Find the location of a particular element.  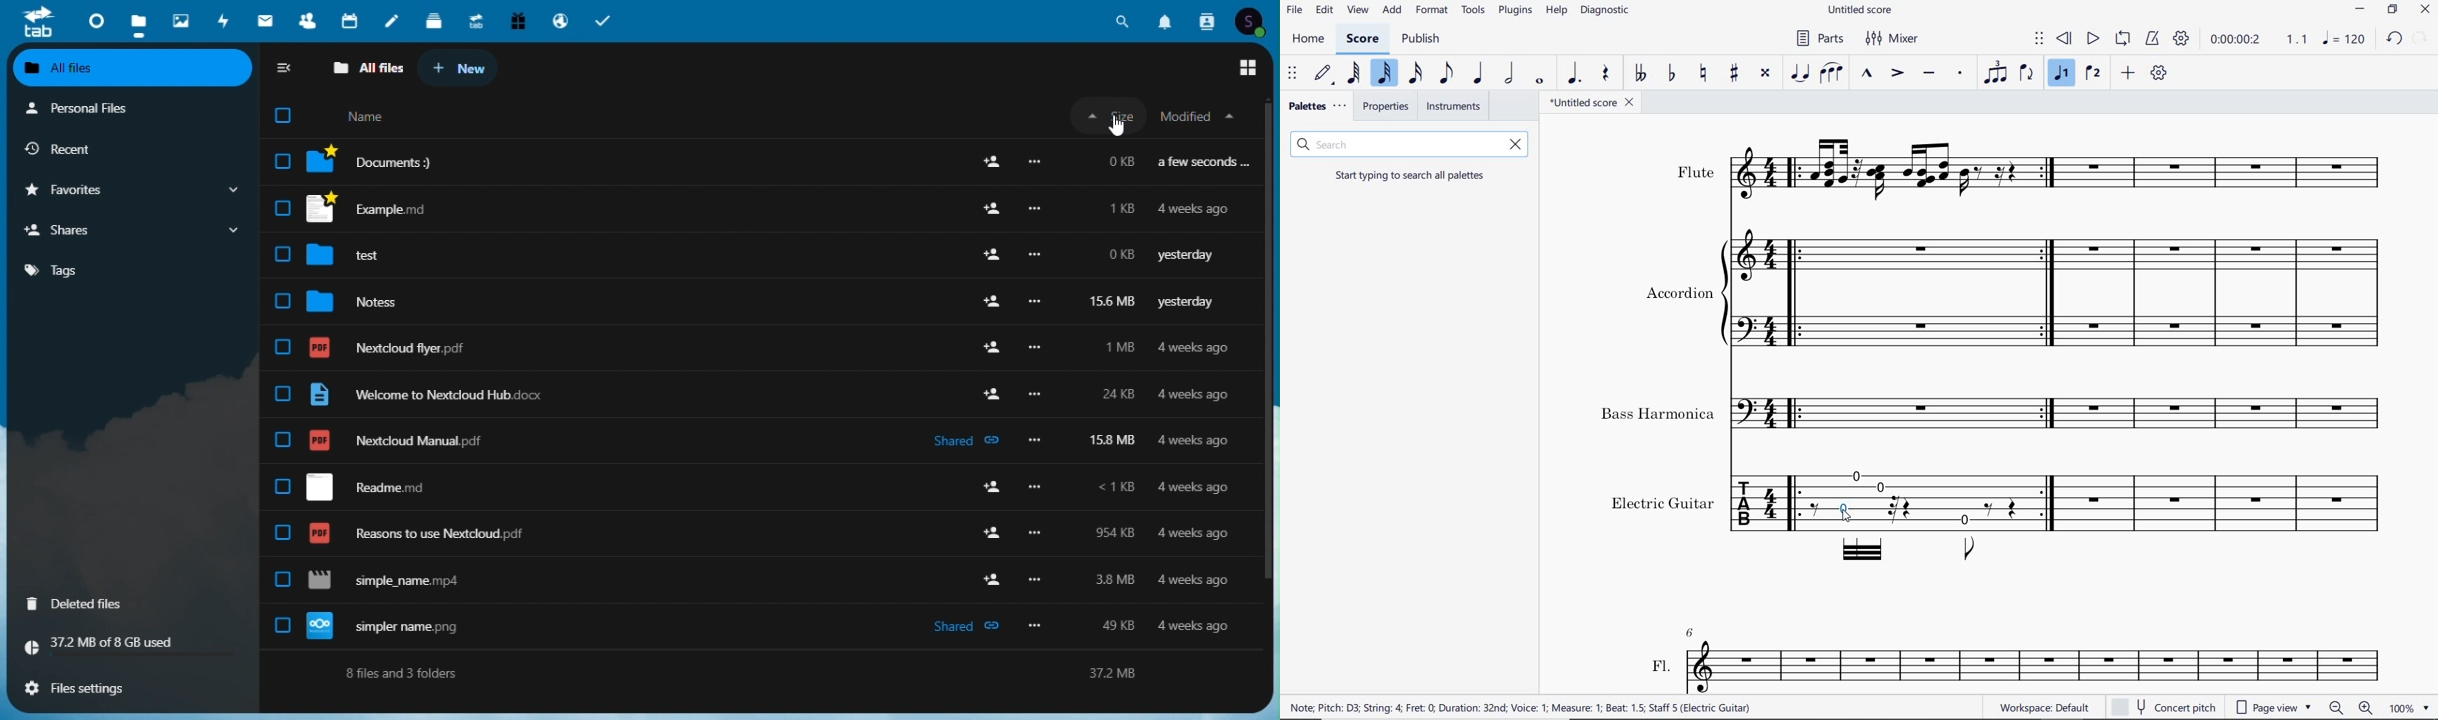

palettes is located at coordinates (1316, 106).